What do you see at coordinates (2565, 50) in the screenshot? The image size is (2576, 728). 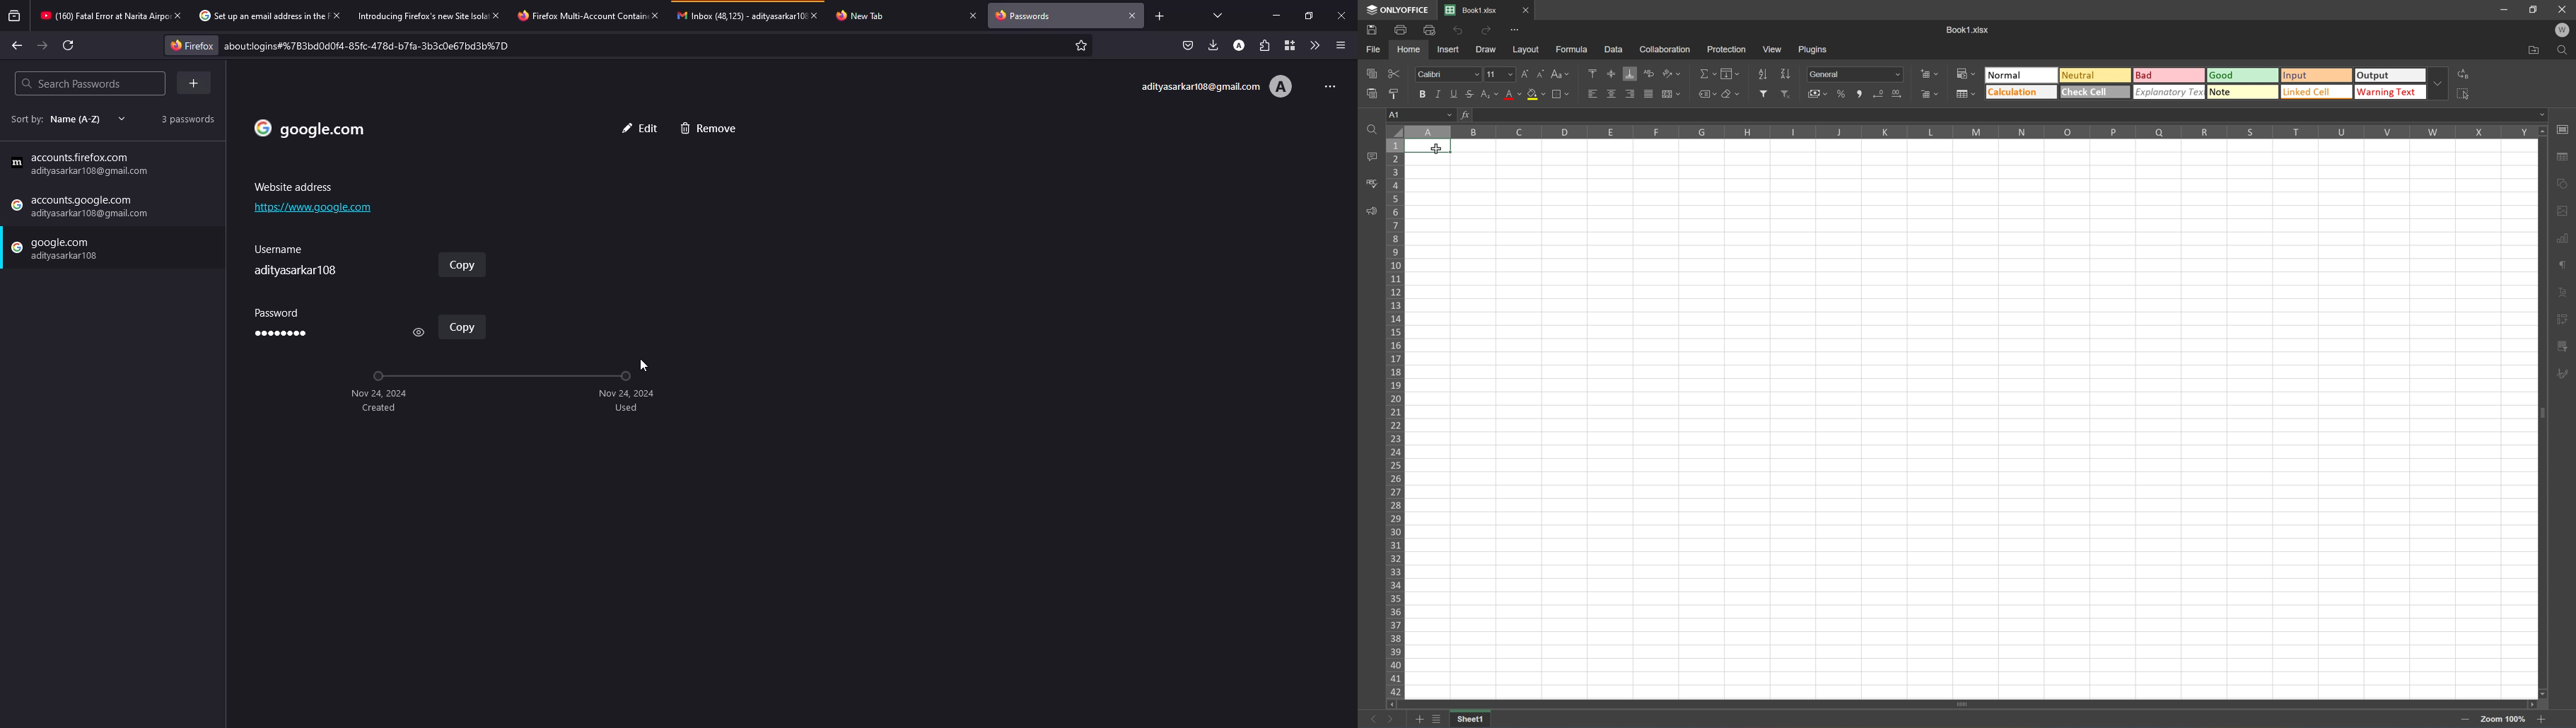 I see `Find` at bounding box center [2565, 50].